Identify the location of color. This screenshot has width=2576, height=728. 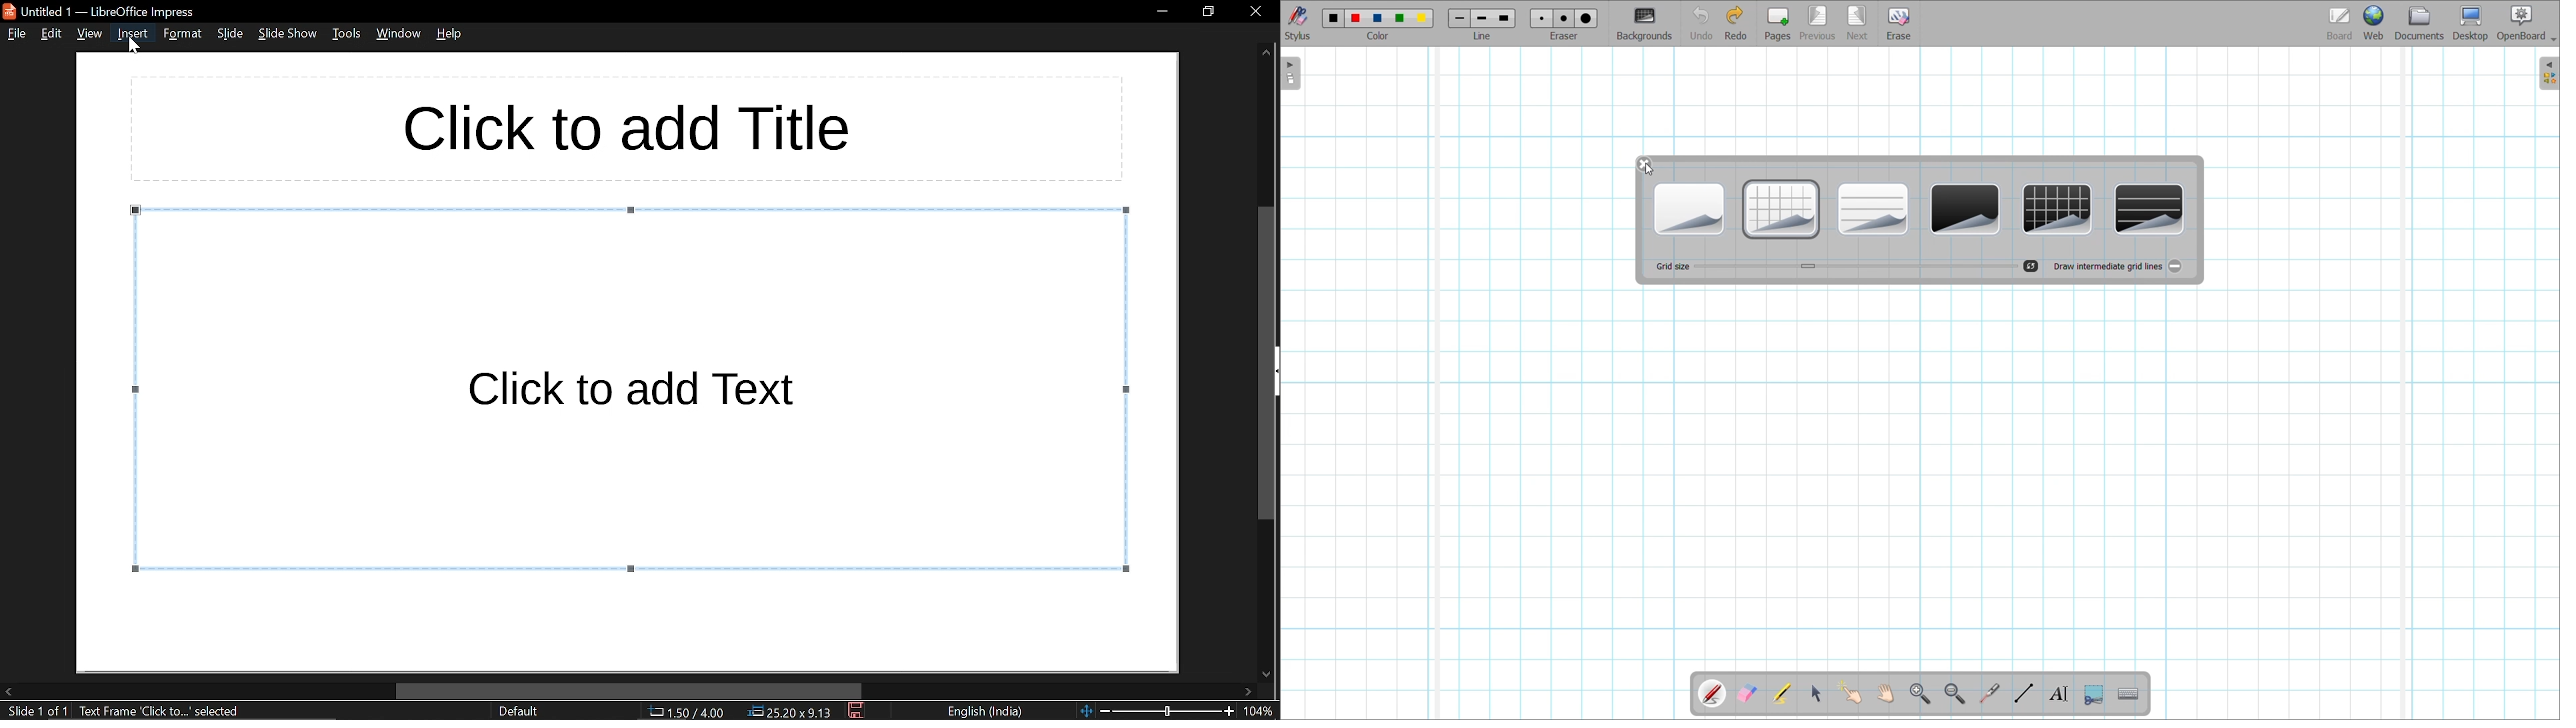
(1381, 37).